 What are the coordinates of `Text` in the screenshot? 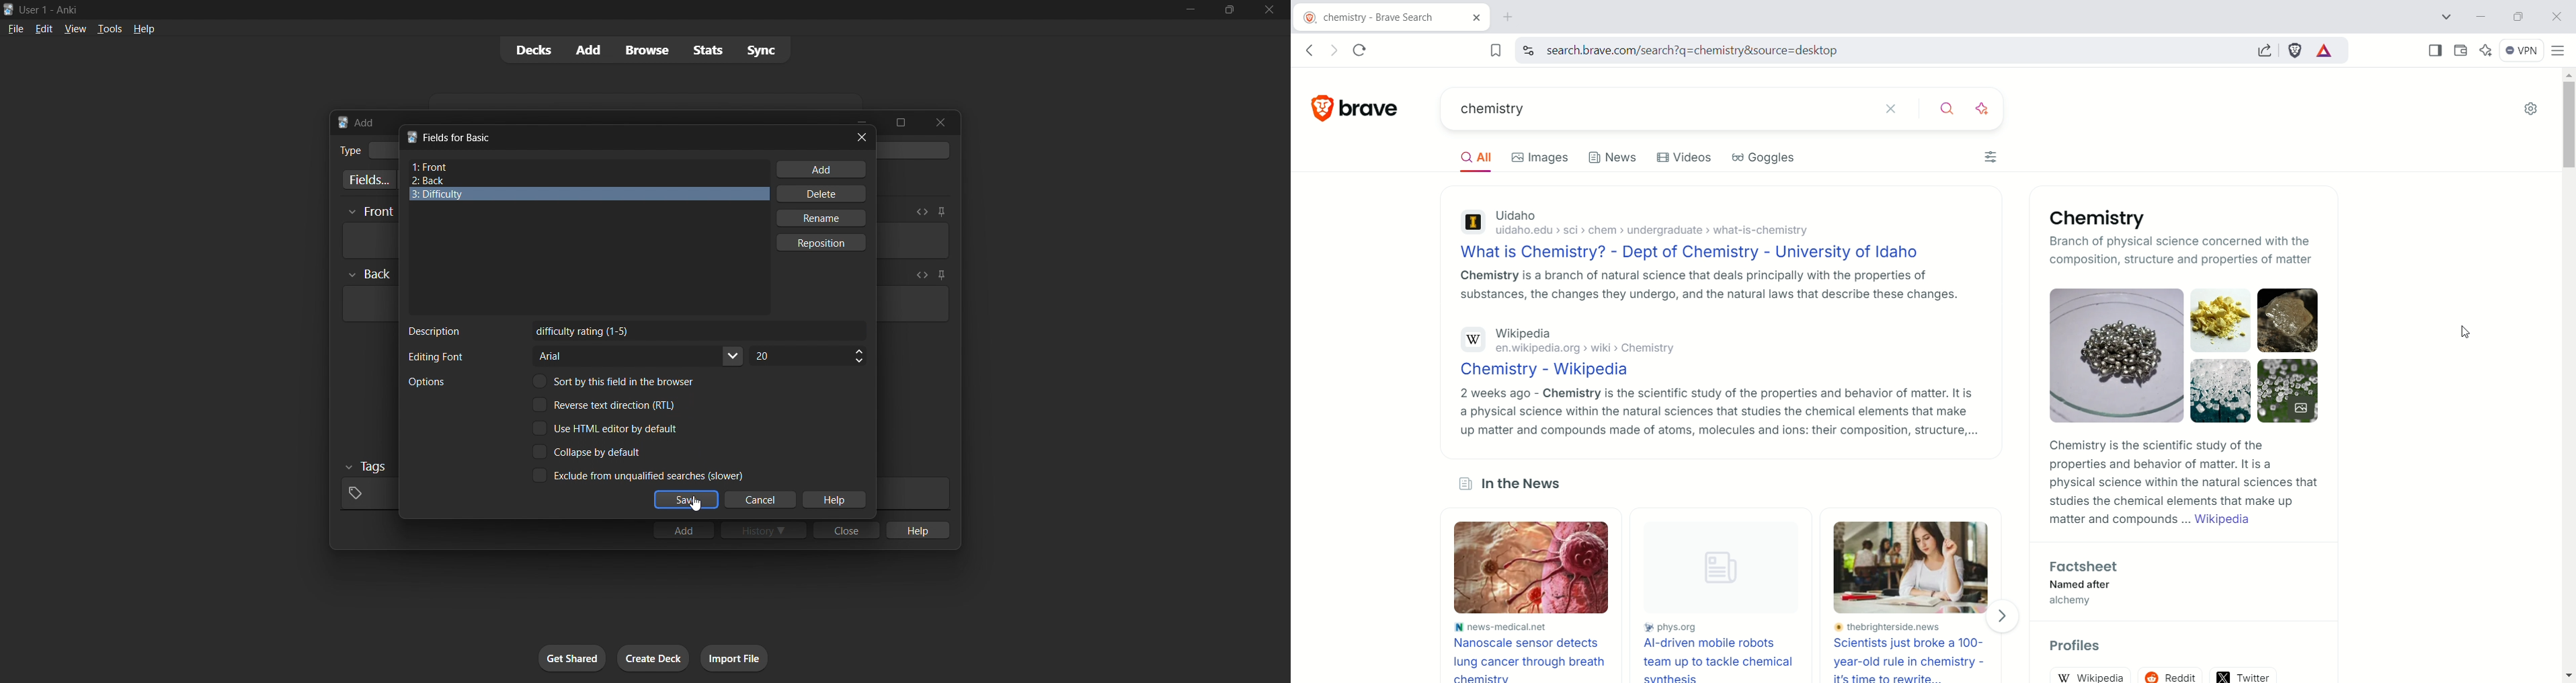 It's located at (435, 331).